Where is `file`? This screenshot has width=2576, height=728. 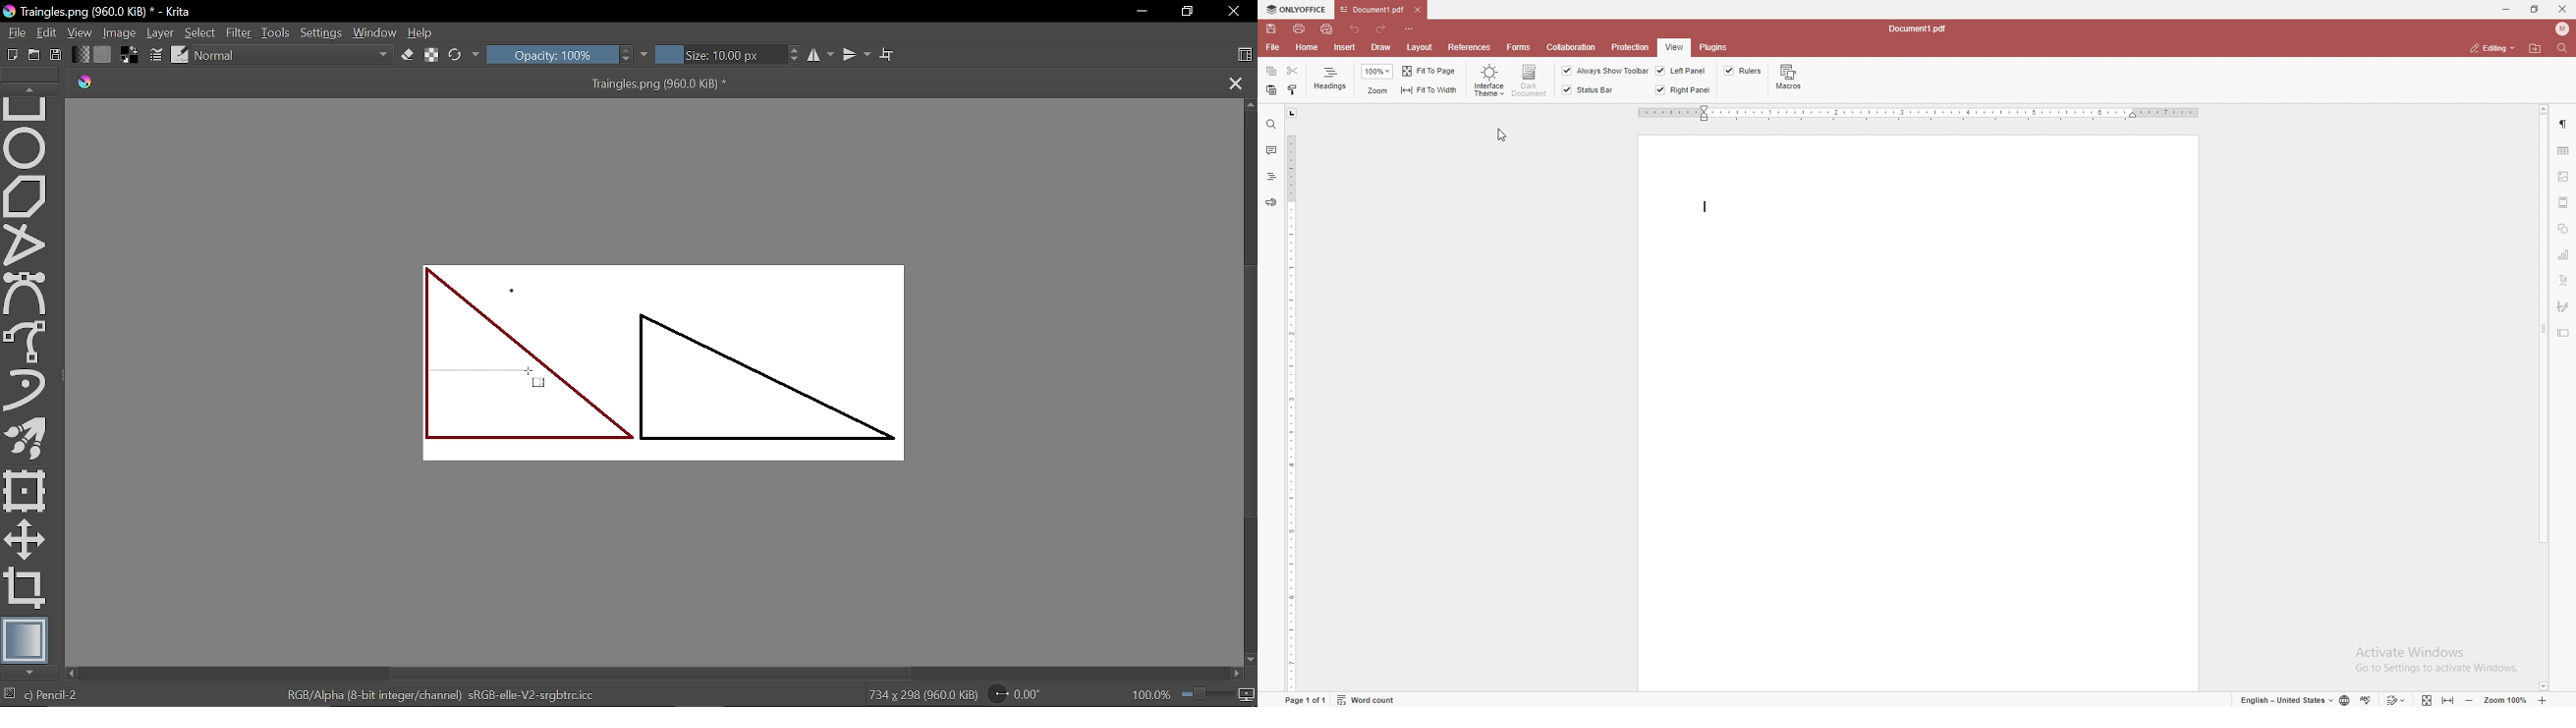
file is located at coordinates (1273, 47).